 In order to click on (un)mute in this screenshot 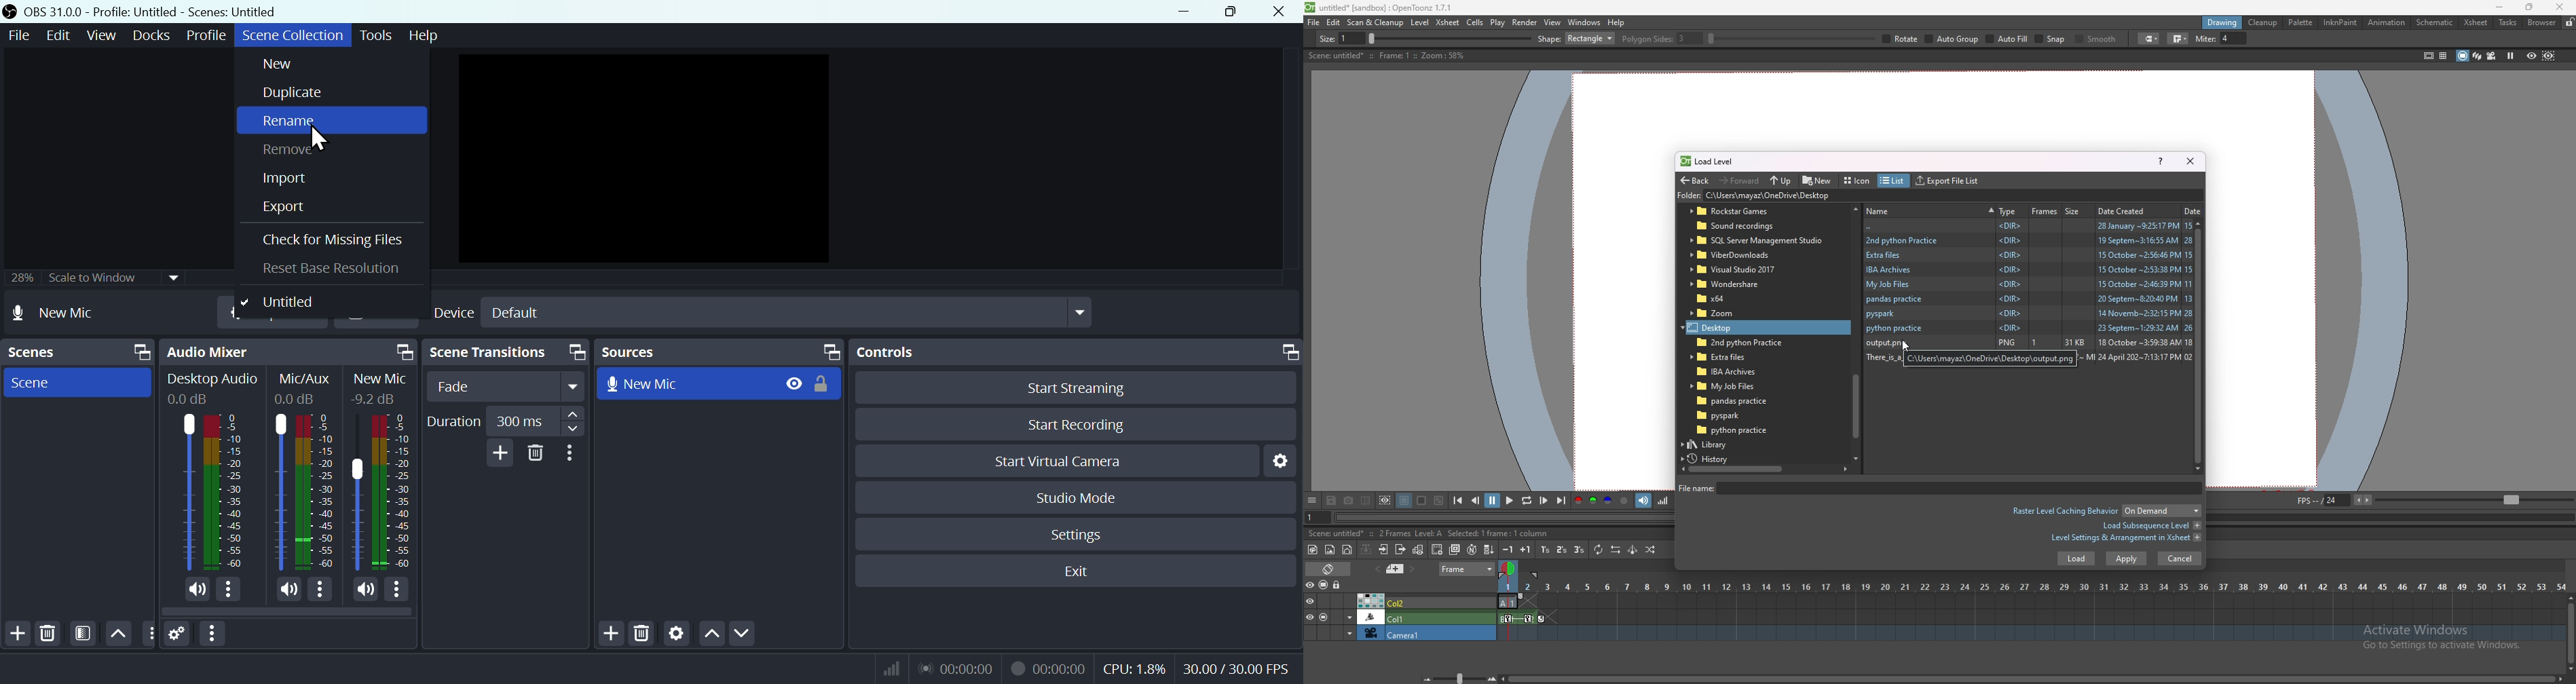, I will do `click(288, 589)`.